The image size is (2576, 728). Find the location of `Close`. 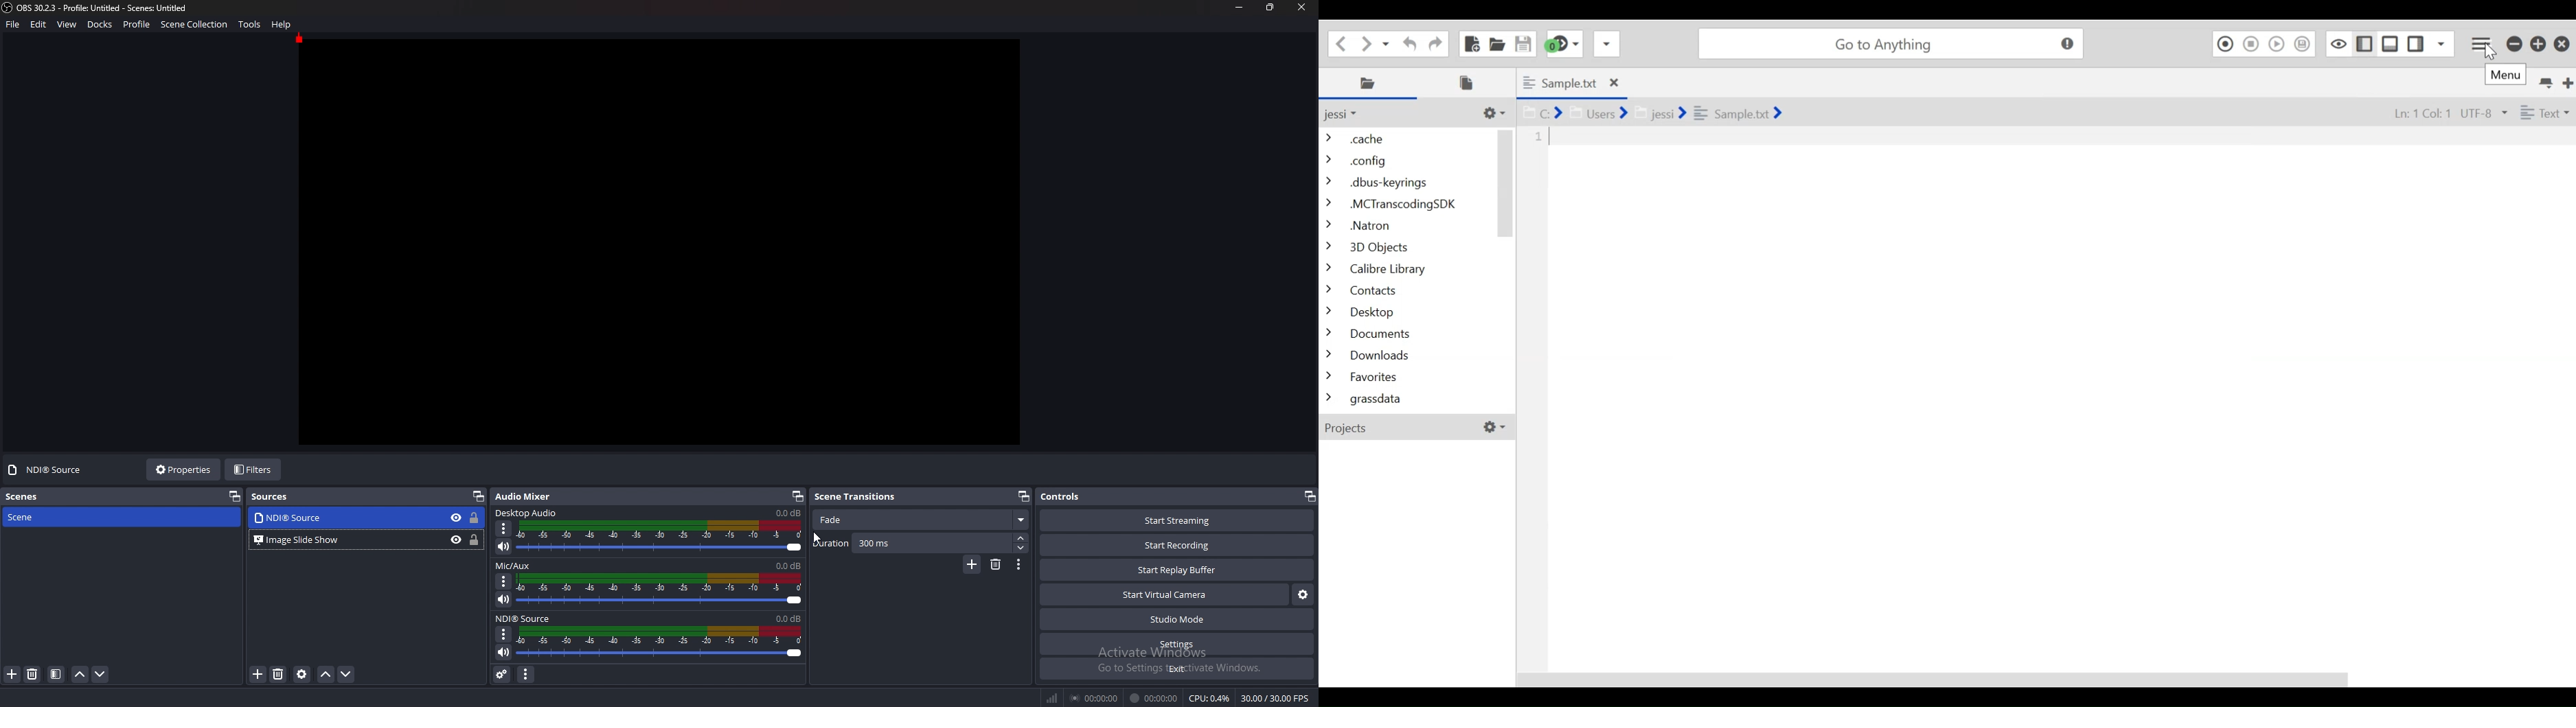

Close is located at coordinates (2562, 45).